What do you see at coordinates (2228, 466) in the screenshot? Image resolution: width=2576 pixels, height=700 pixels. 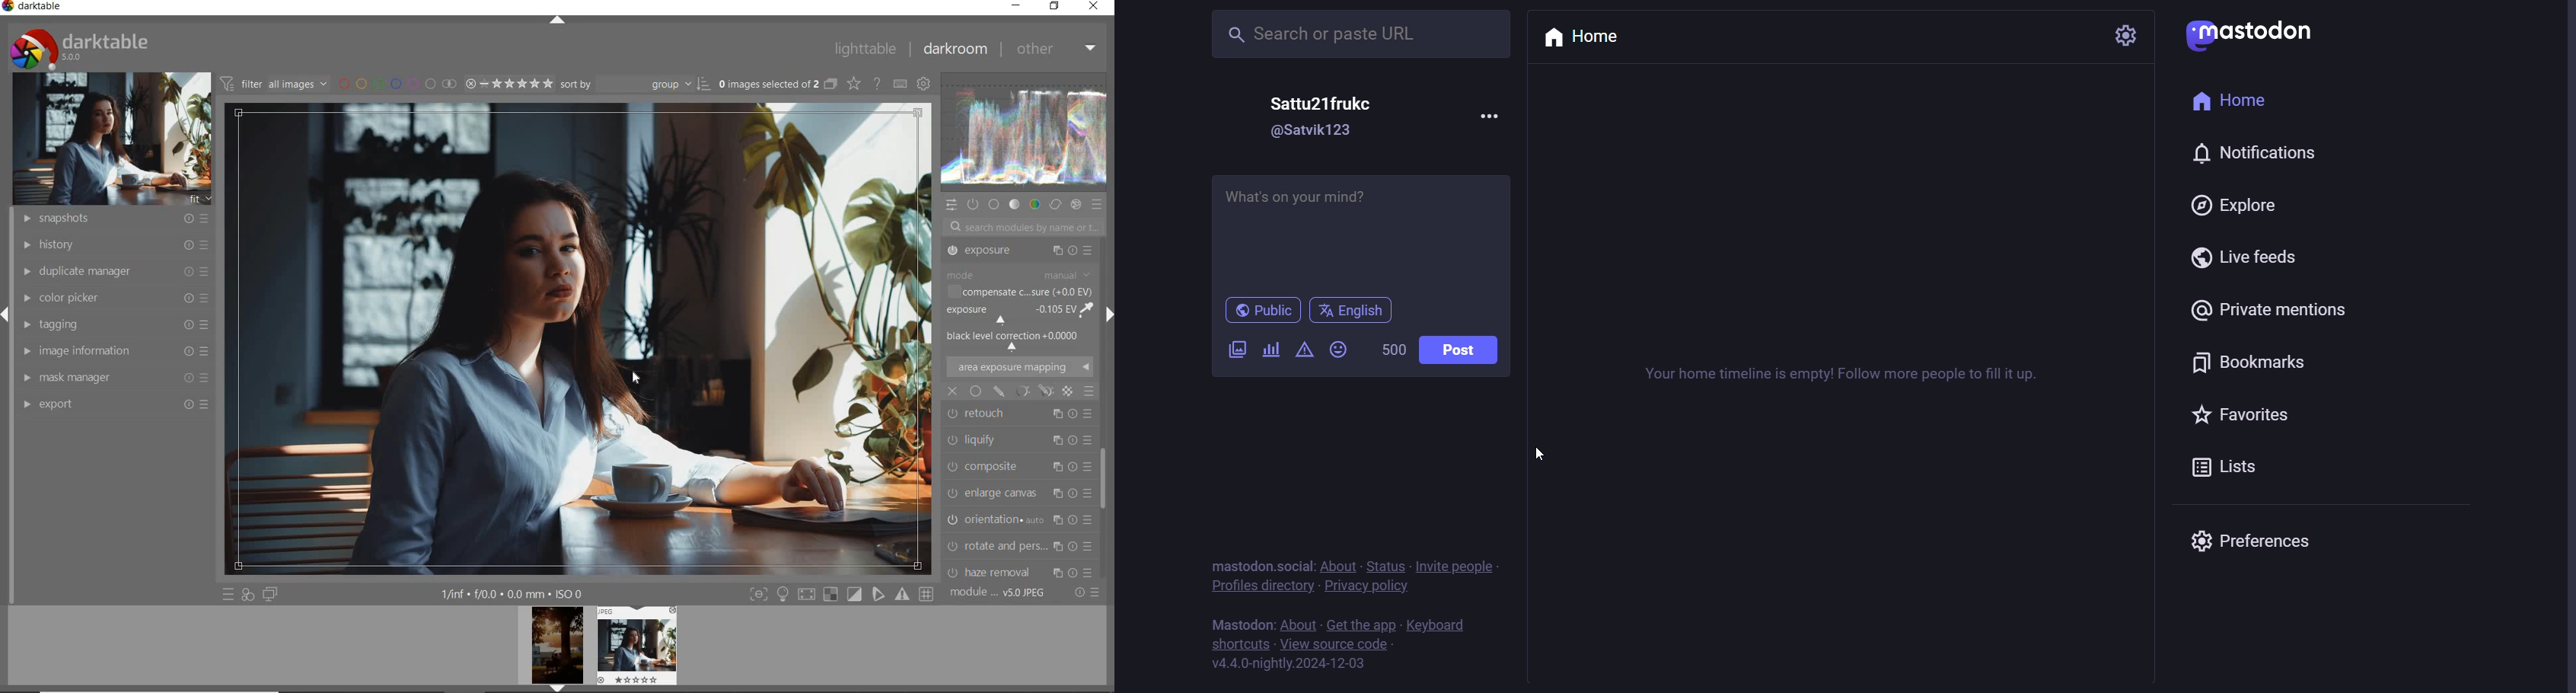 I see `lists` at bounding box center [2228, 466].